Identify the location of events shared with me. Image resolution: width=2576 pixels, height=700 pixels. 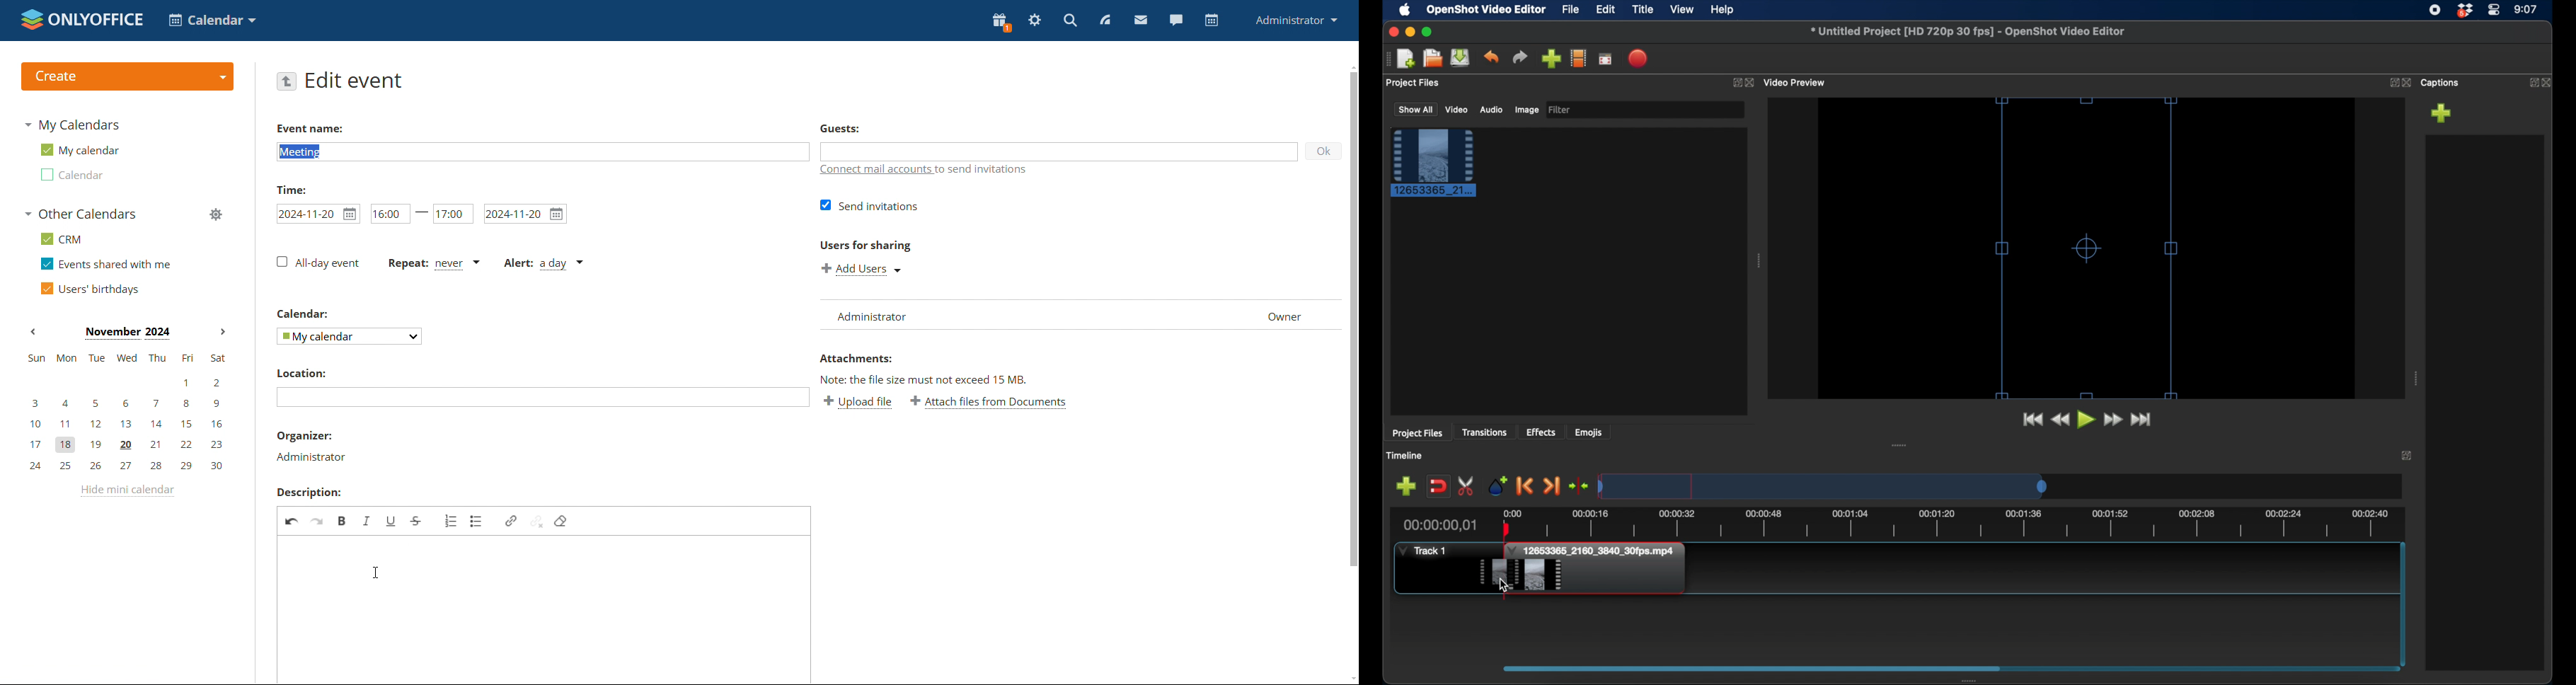
(106, 263).